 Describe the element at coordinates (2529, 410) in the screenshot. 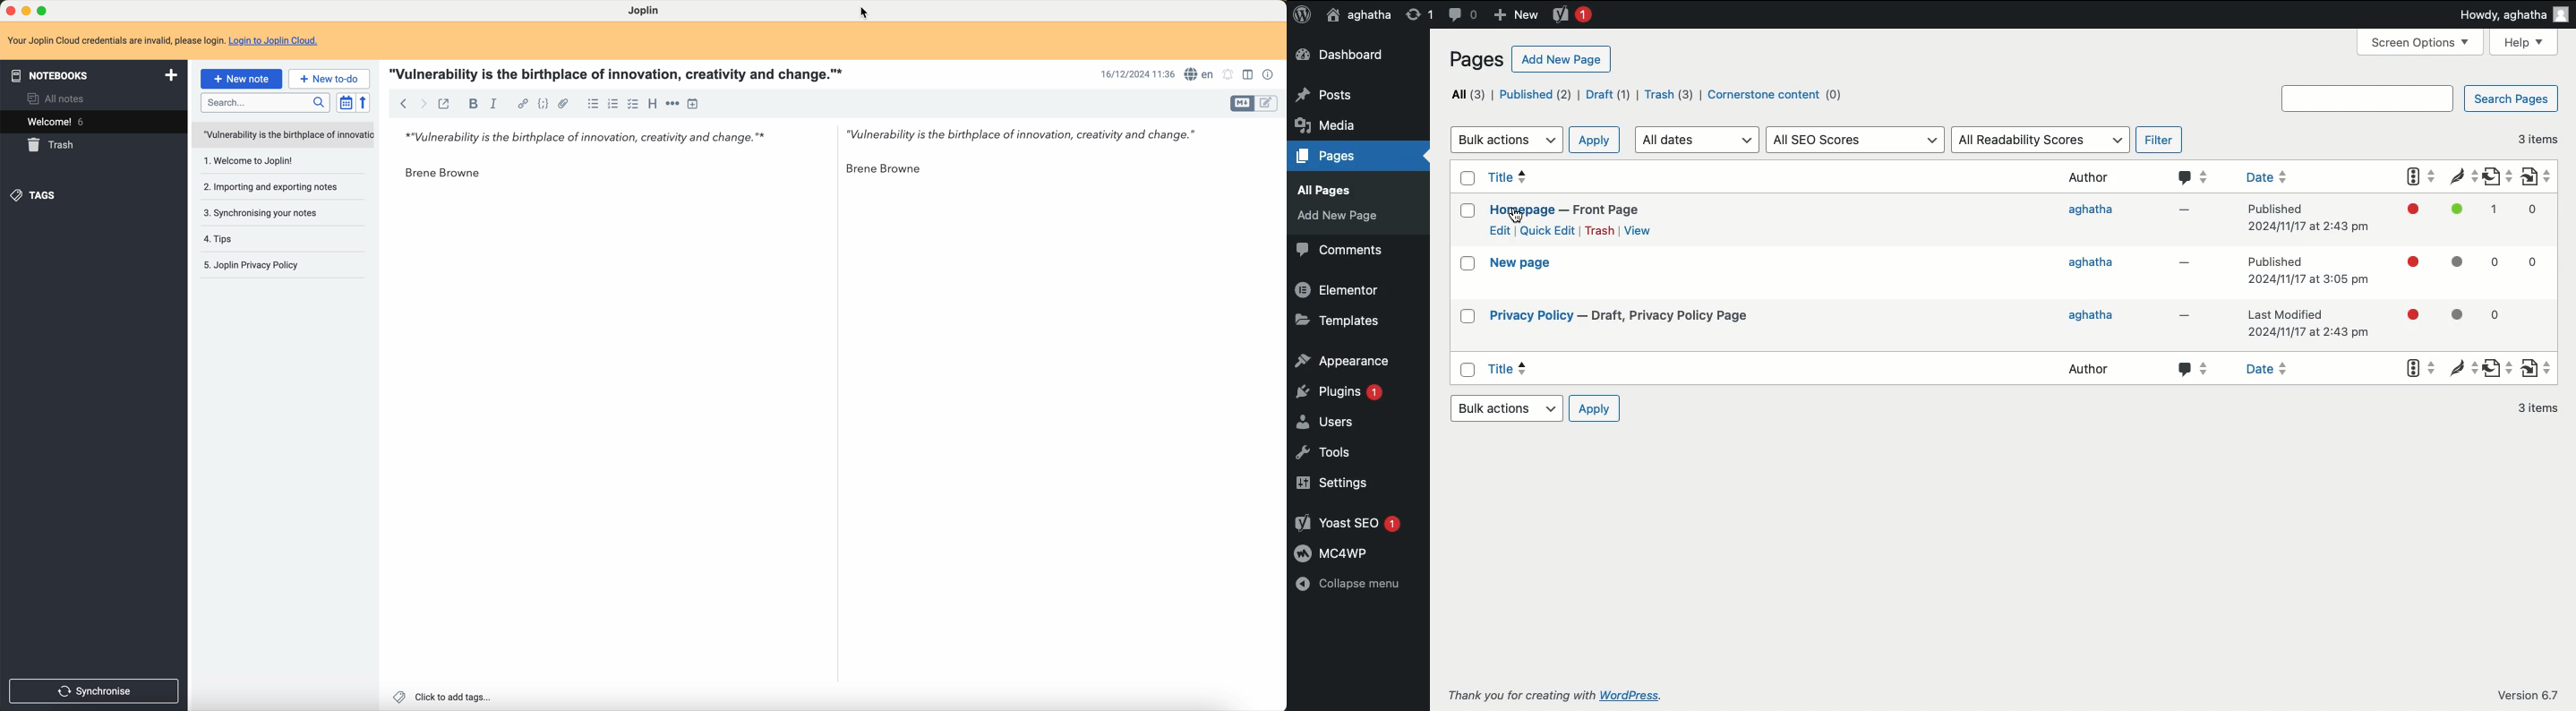

I see `3 items` at that location.